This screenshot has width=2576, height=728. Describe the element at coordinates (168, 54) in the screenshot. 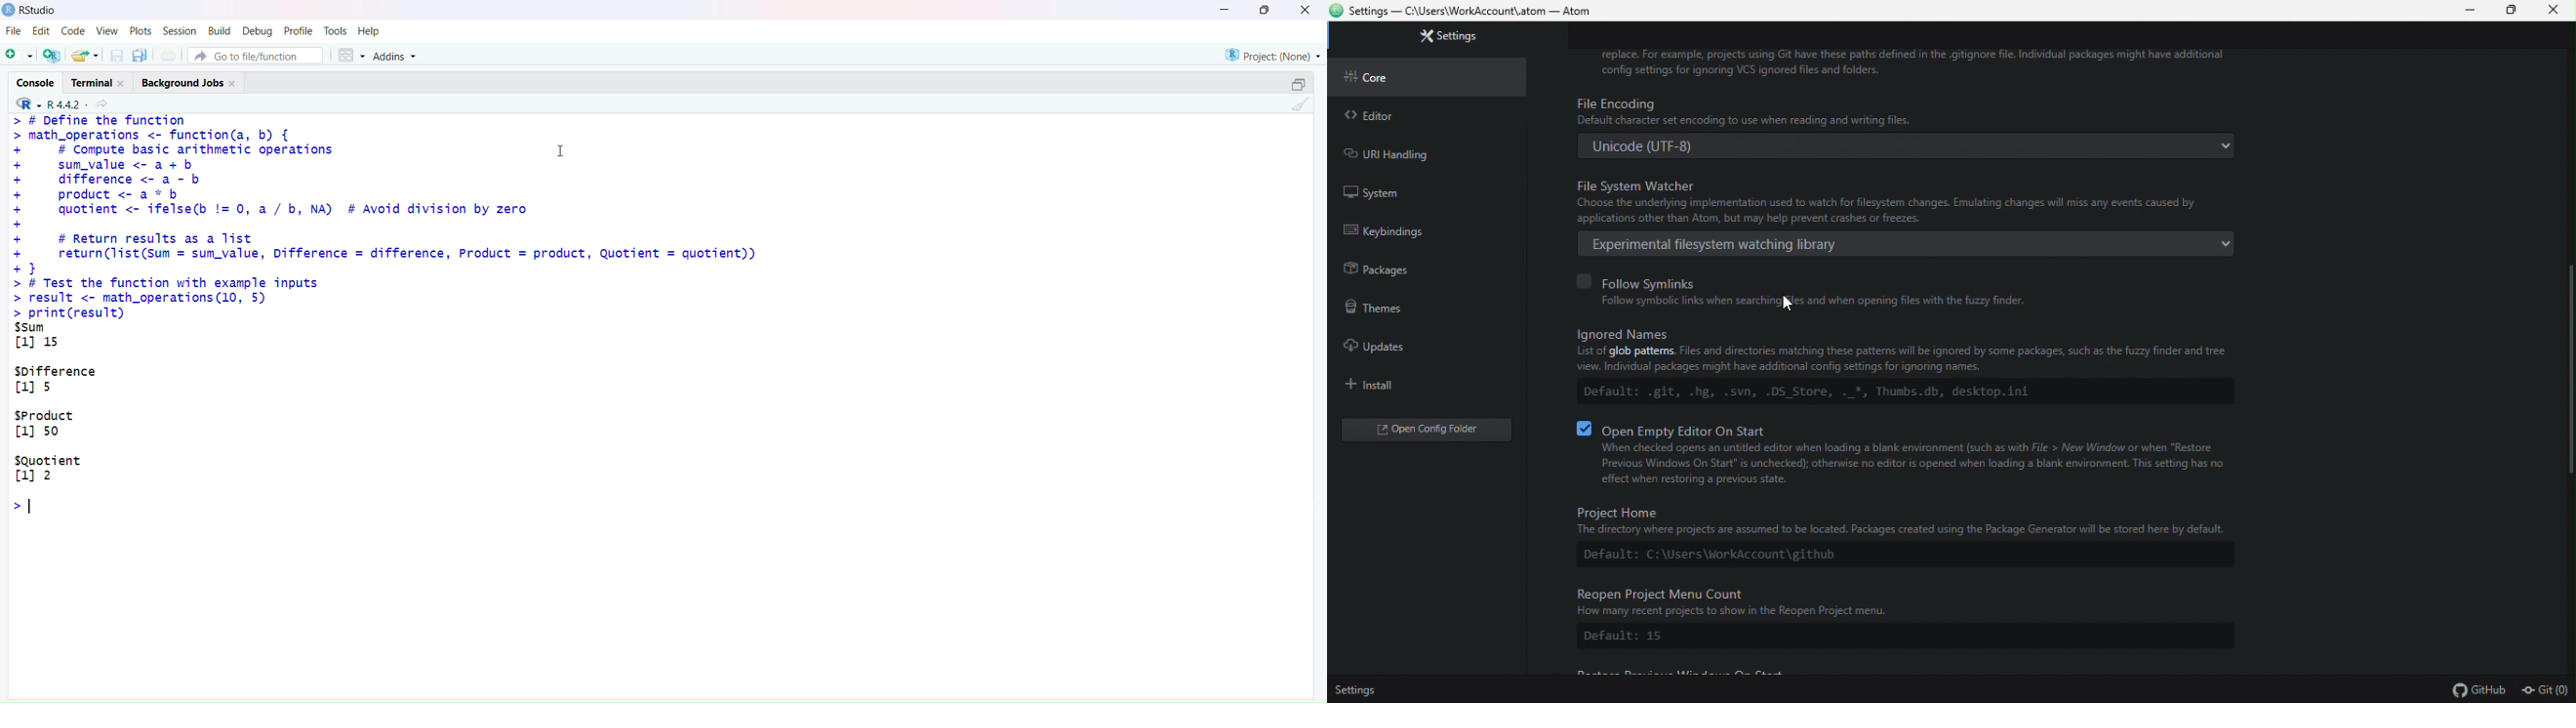

I see `Print the current file` at that location.